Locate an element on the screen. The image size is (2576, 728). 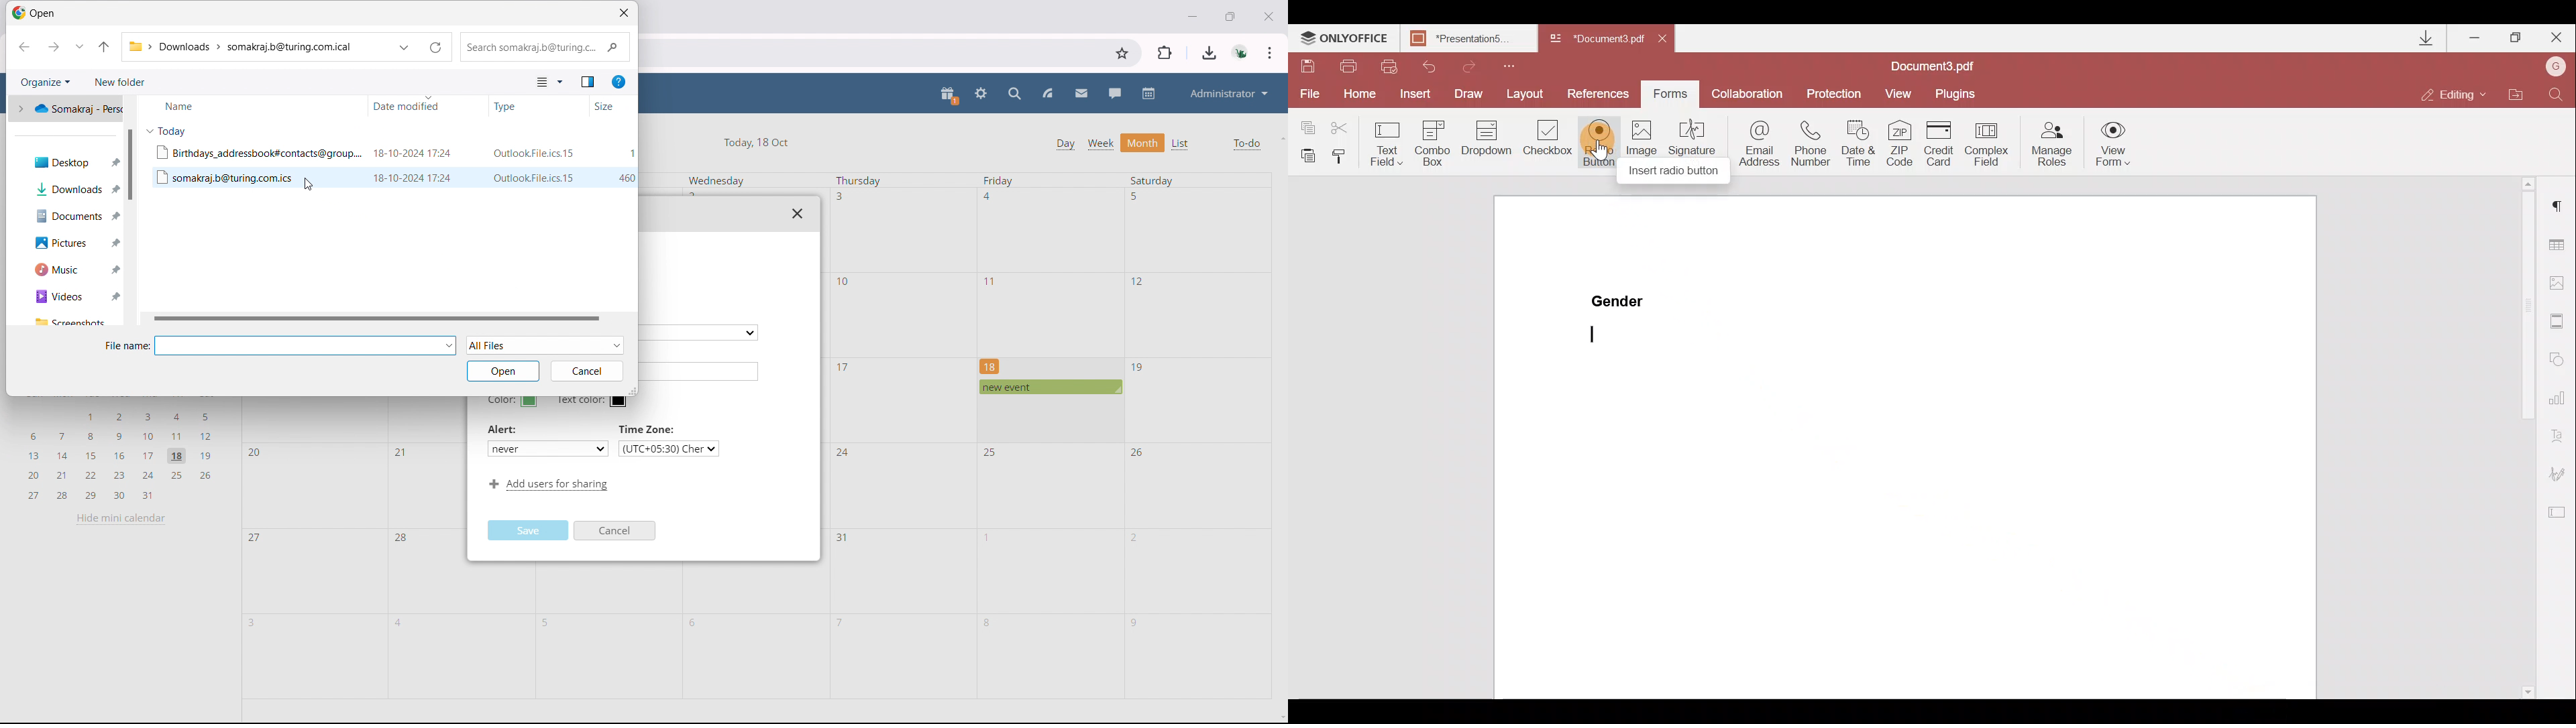
refresh is located at coordinates (435, 48).